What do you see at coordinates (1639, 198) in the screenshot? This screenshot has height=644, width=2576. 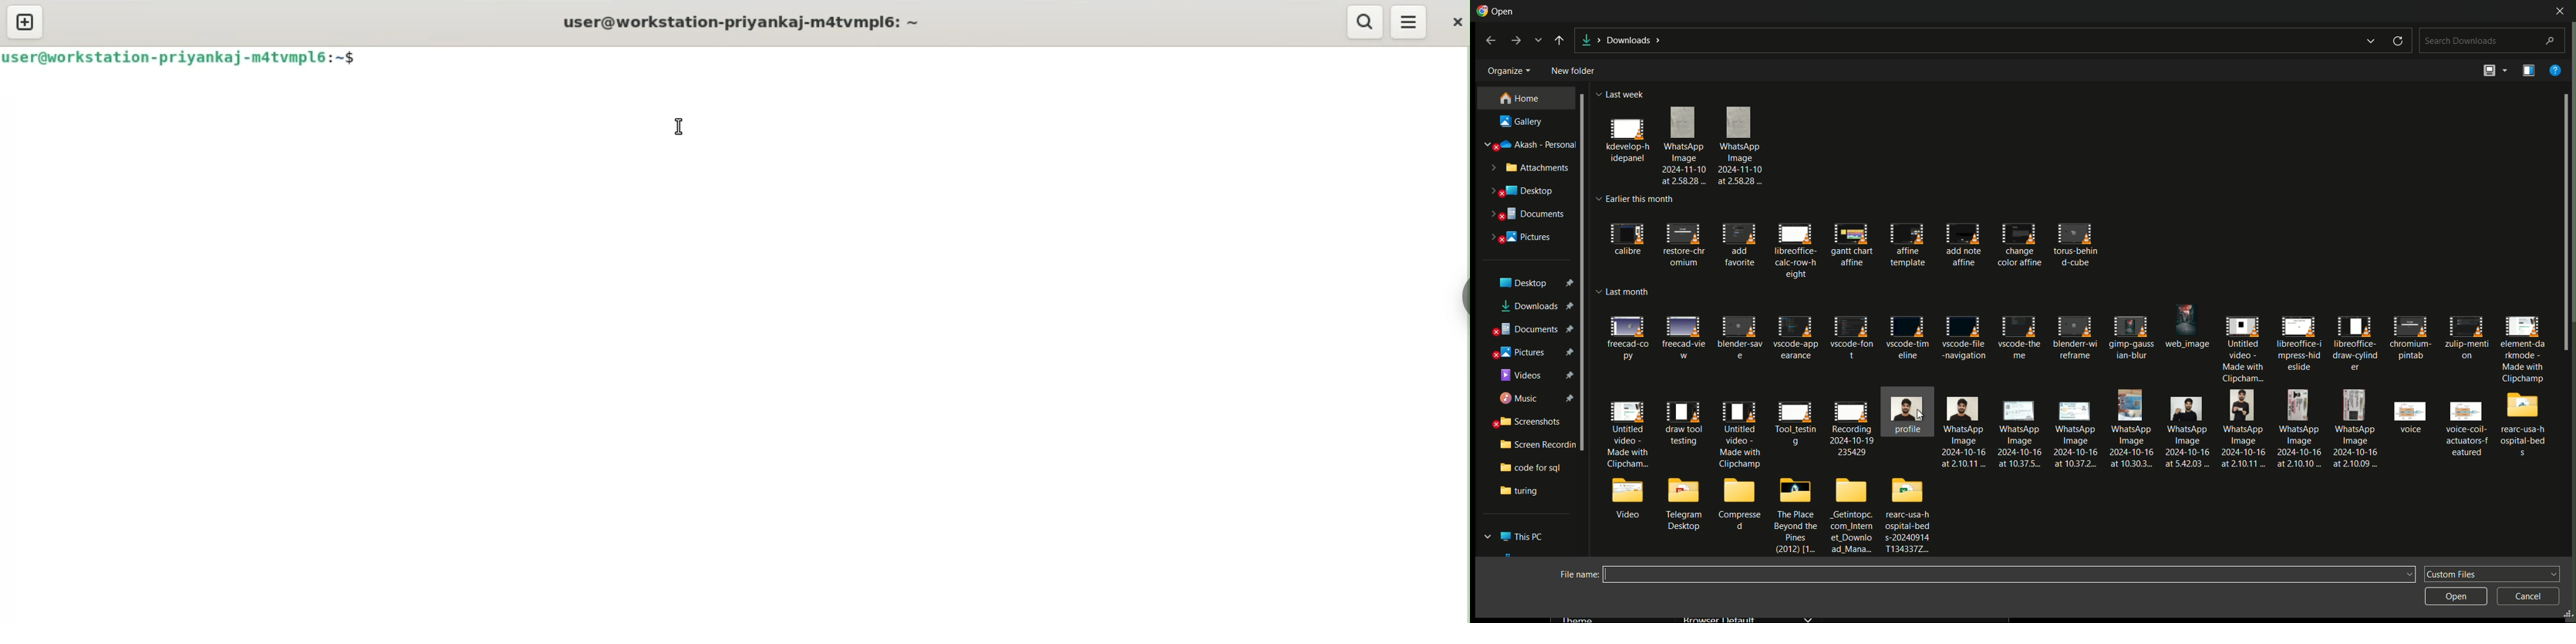 I see `earlier this month` at bounding box center [1639, 198].